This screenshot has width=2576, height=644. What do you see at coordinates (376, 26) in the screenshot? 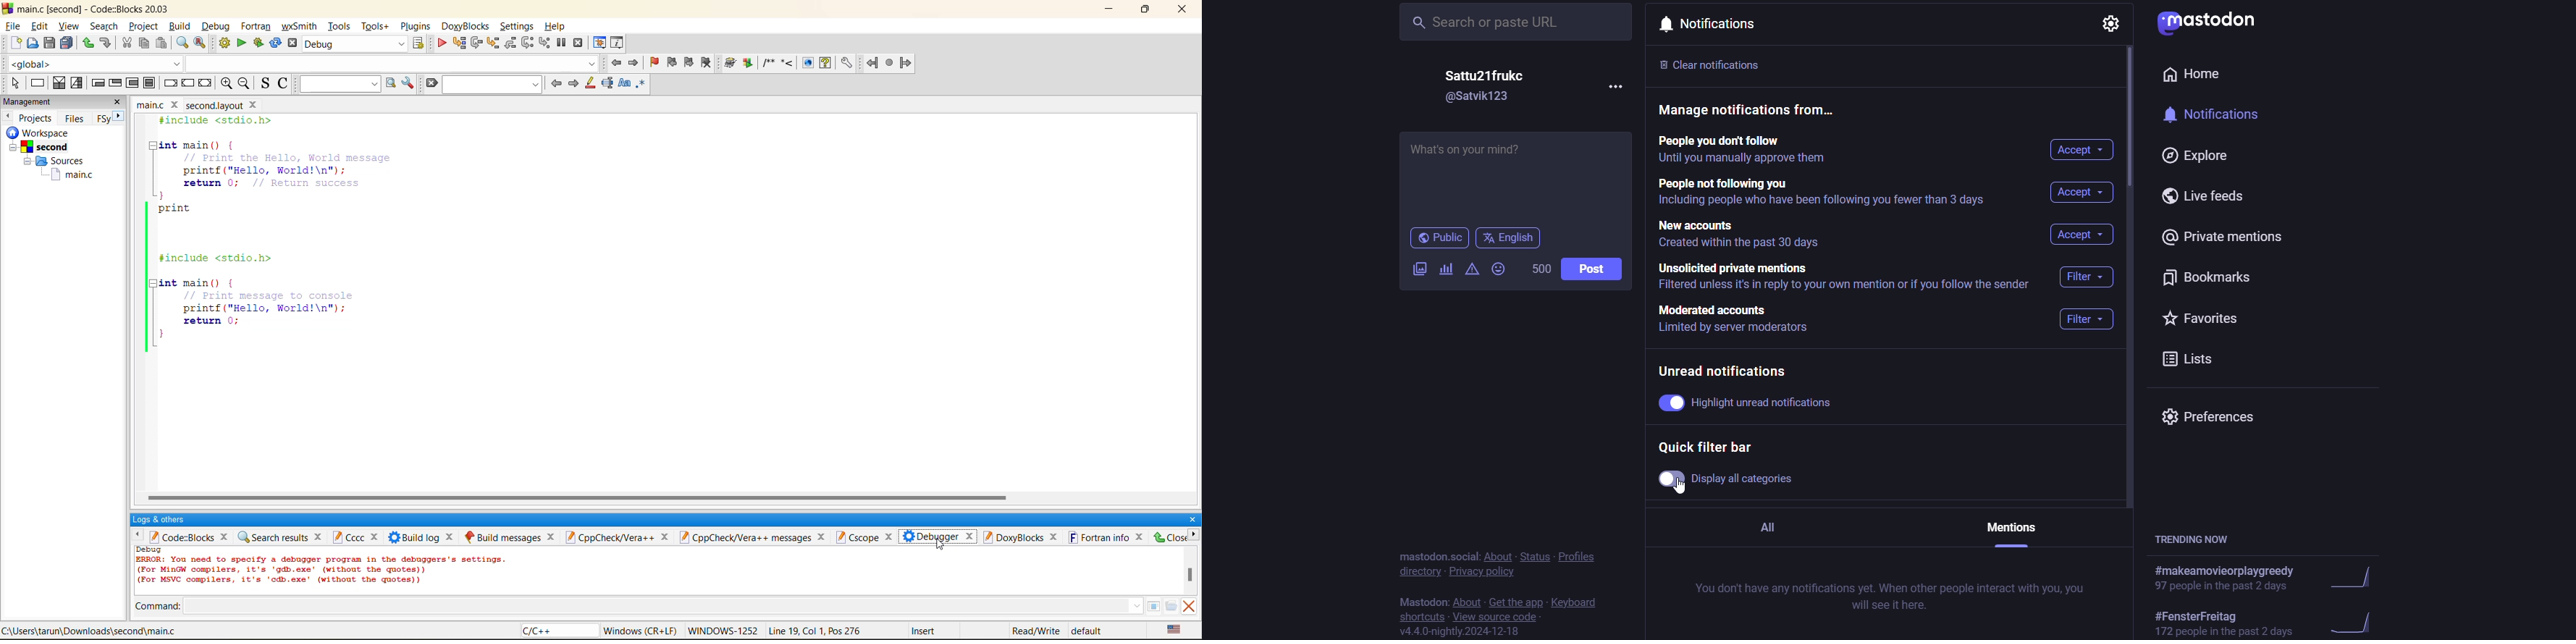
I see `tools+` at bounding box center [376, 26].